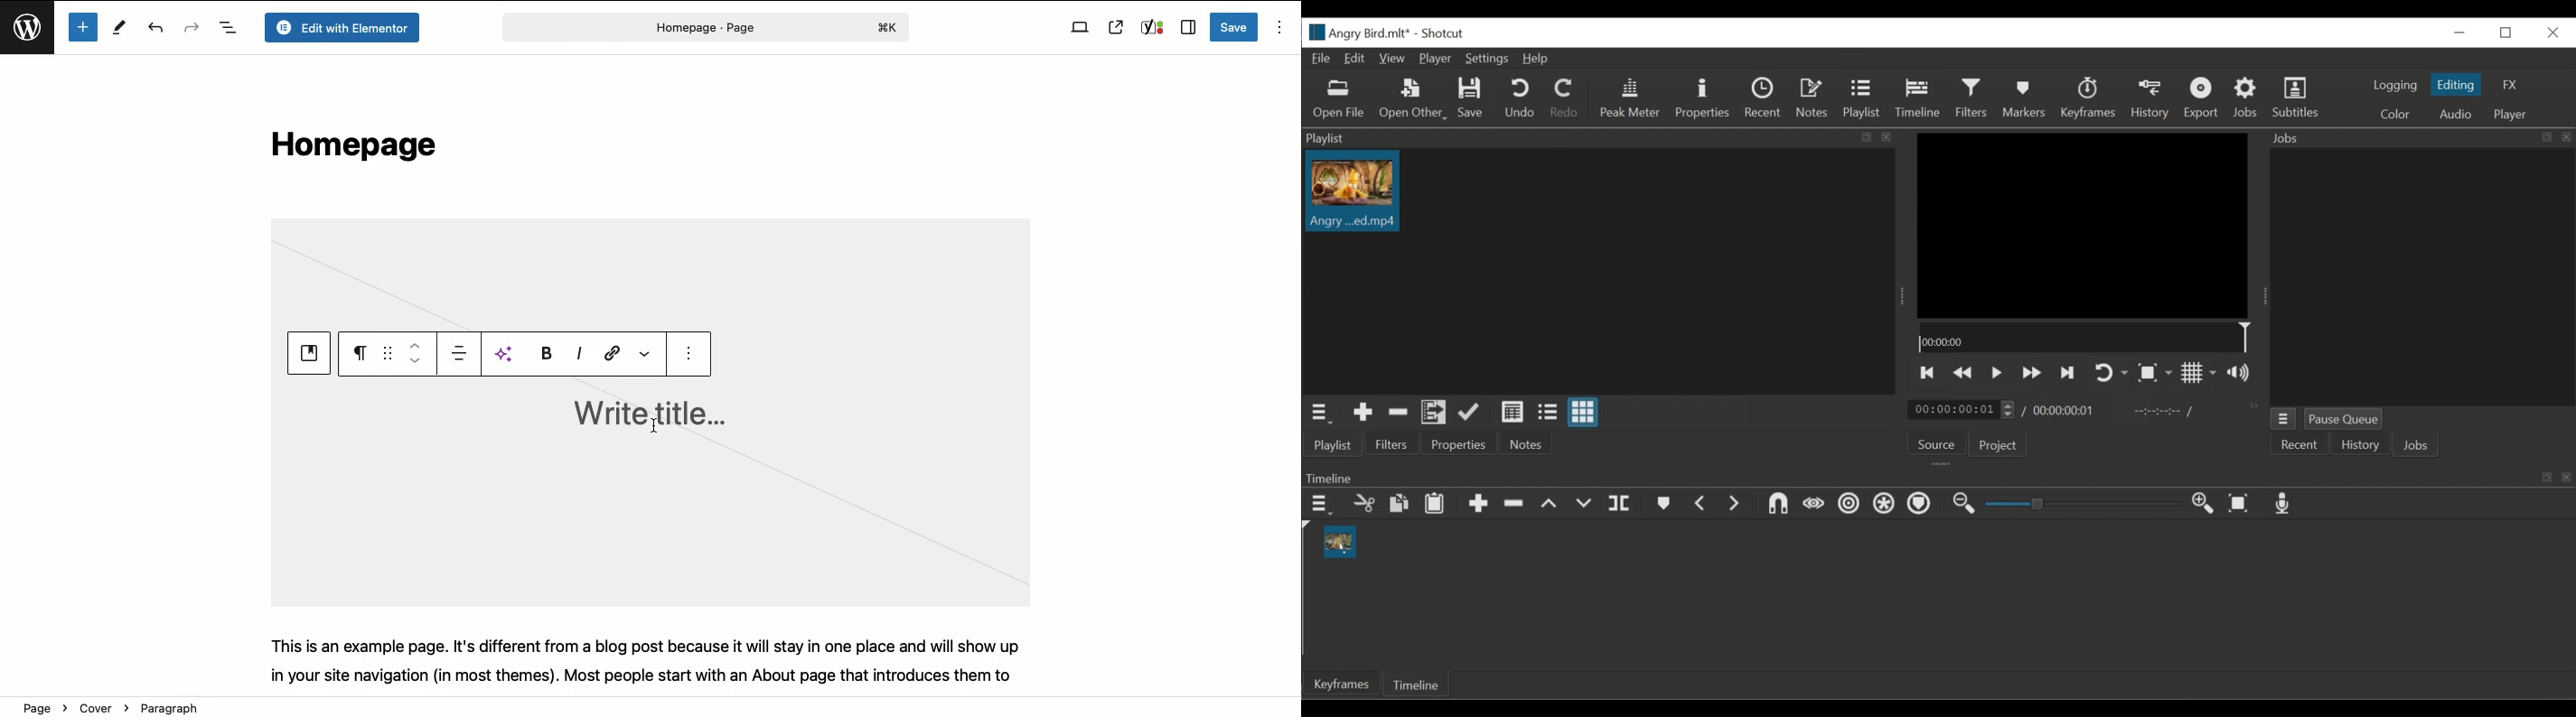 This screenshot has height=728, width=2576. What do you see at coordinates (1356, 204) in the screenshot?
I see `Cursor` at bounding box center [1356, 204].